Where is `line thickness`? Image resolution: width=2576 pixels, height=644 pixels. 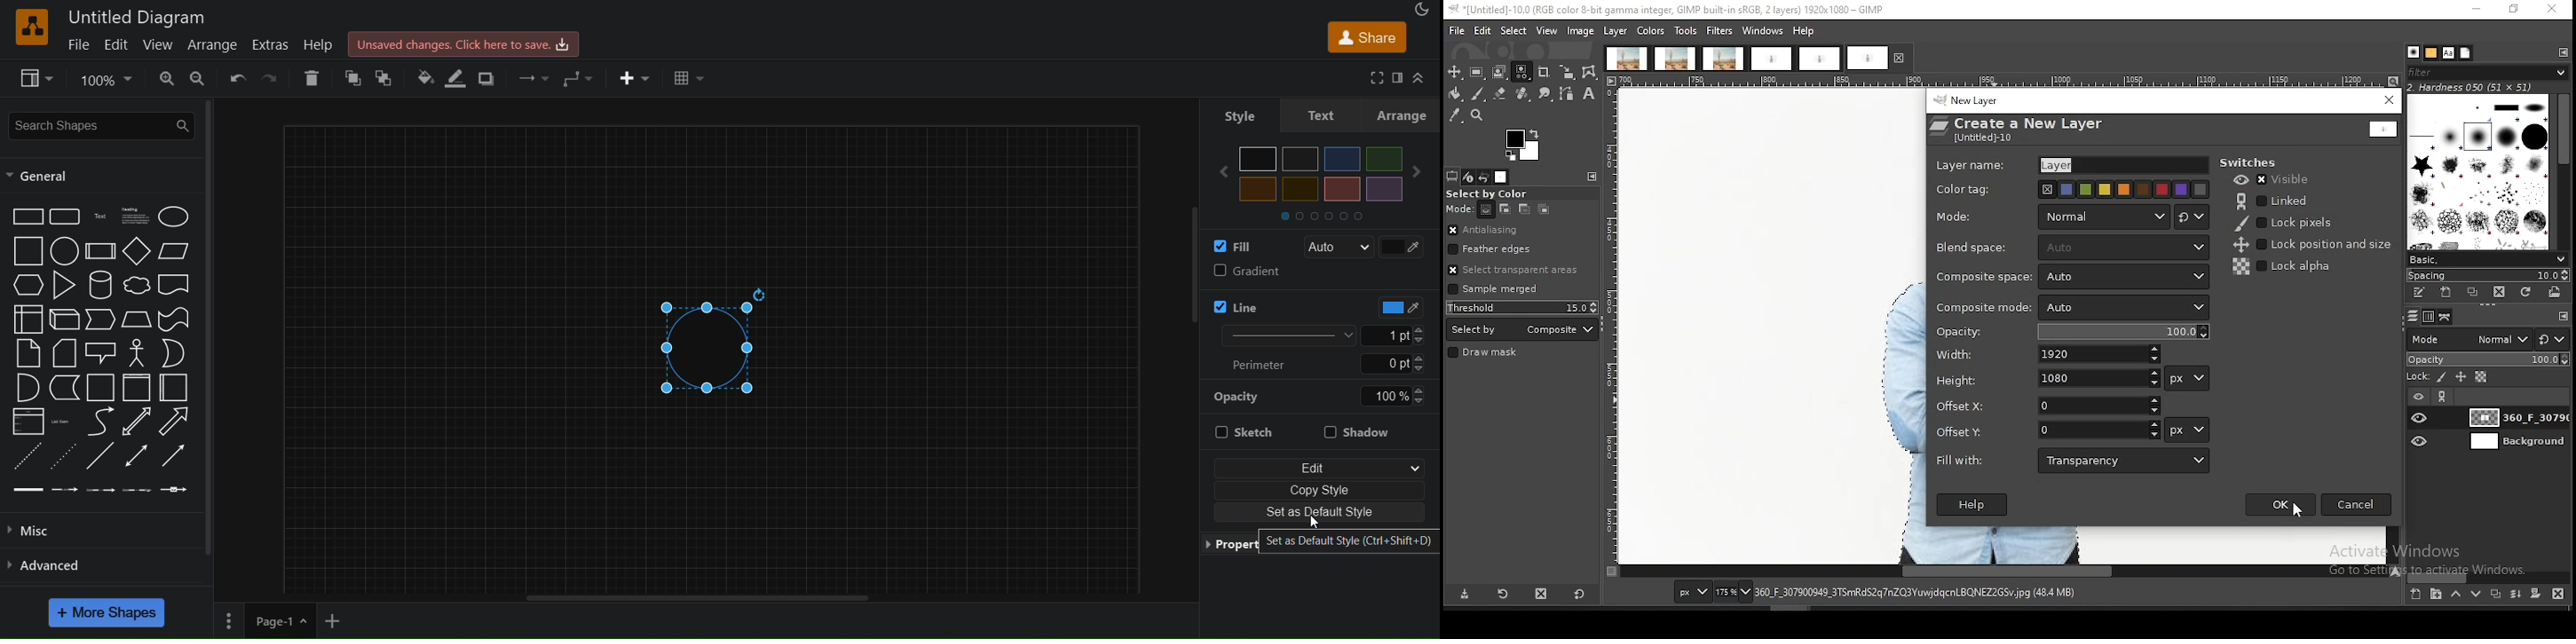 line thickness is located at coordinates (1278, 334).